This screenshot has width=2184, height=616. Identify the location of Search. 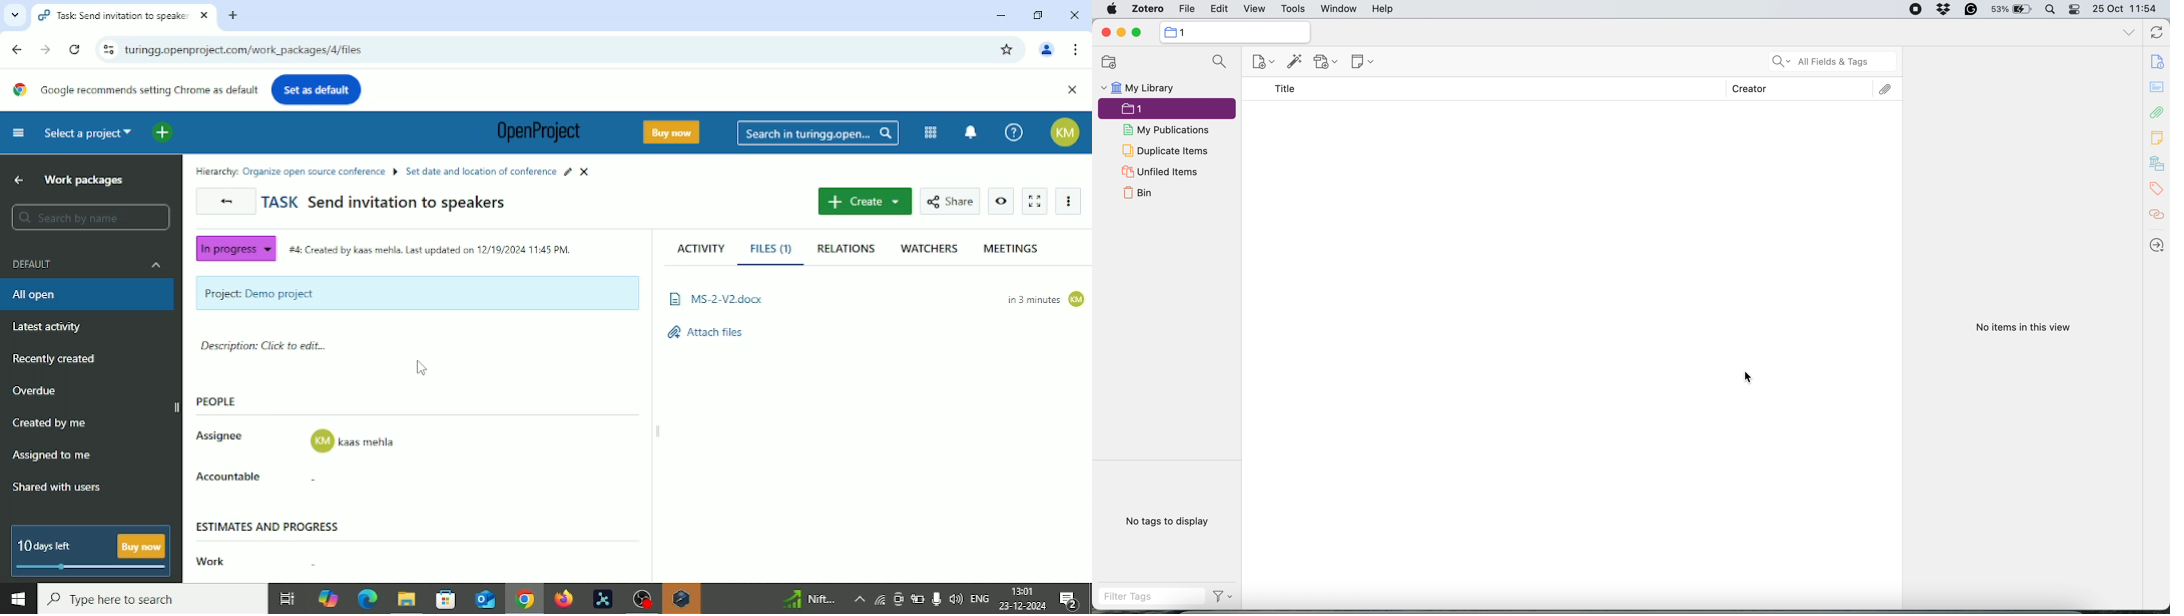
(152, 599).